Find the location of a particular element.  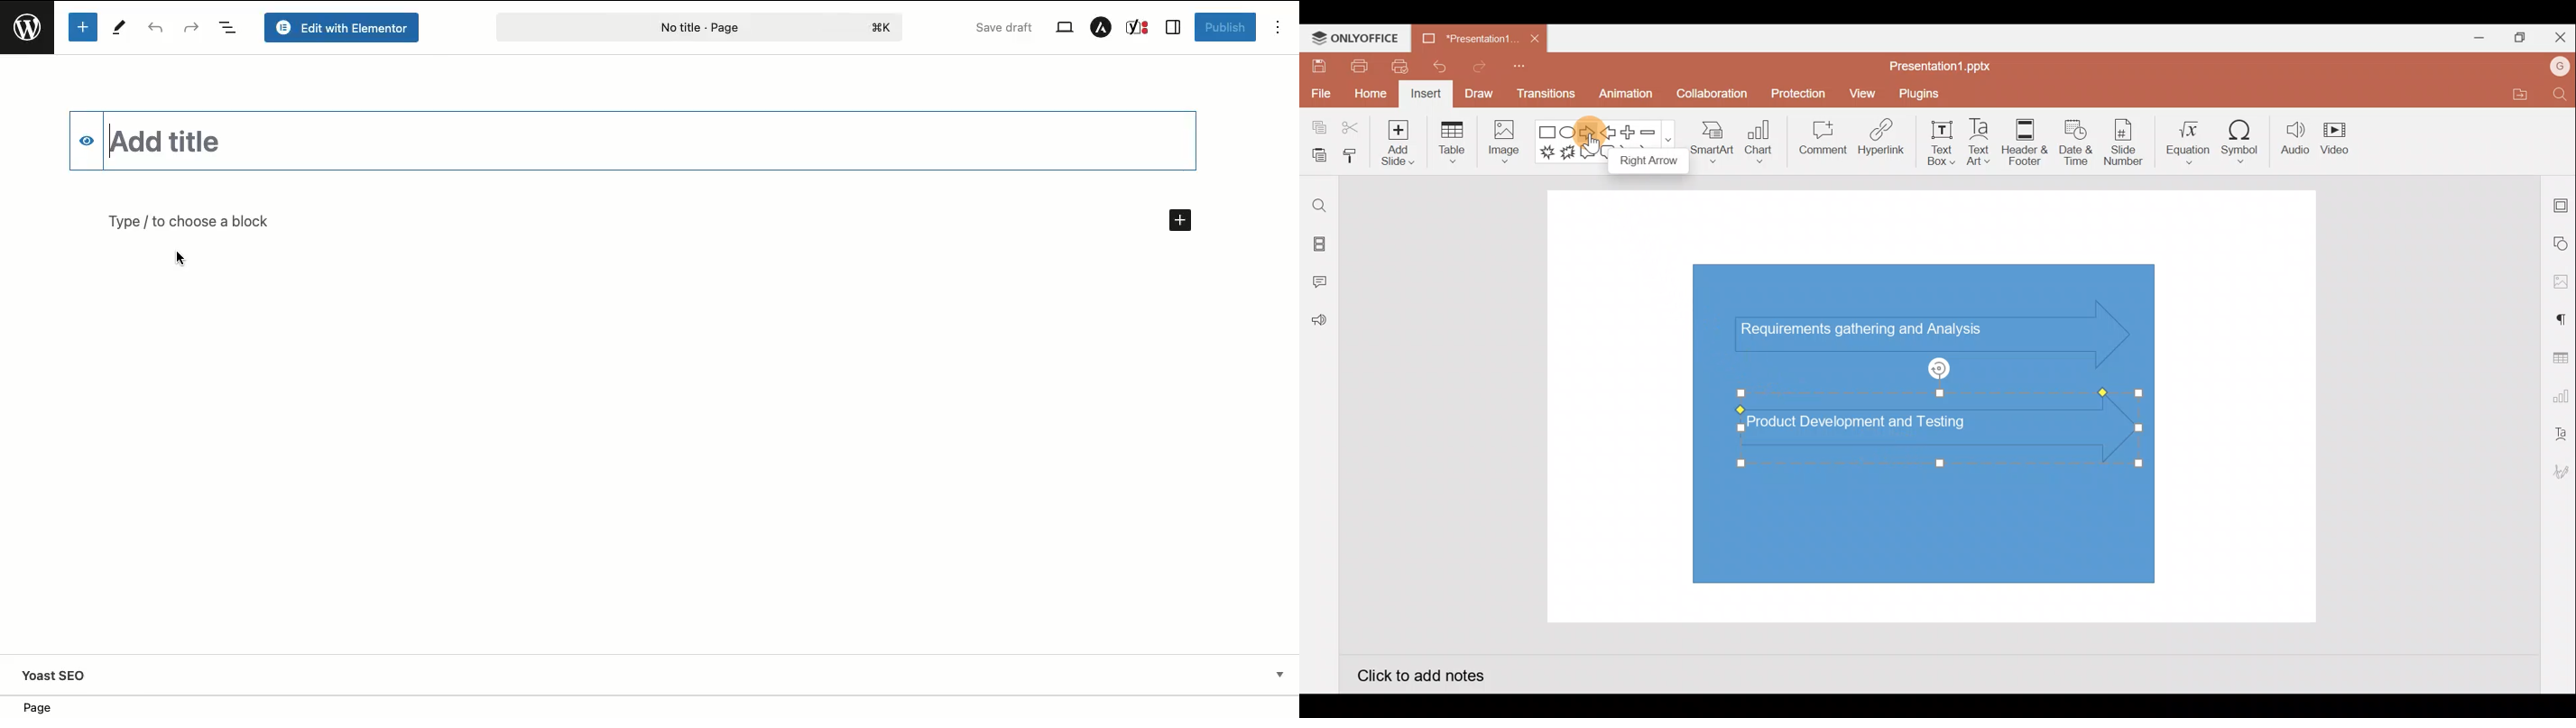

W logo is located at coordinates (28, 32).